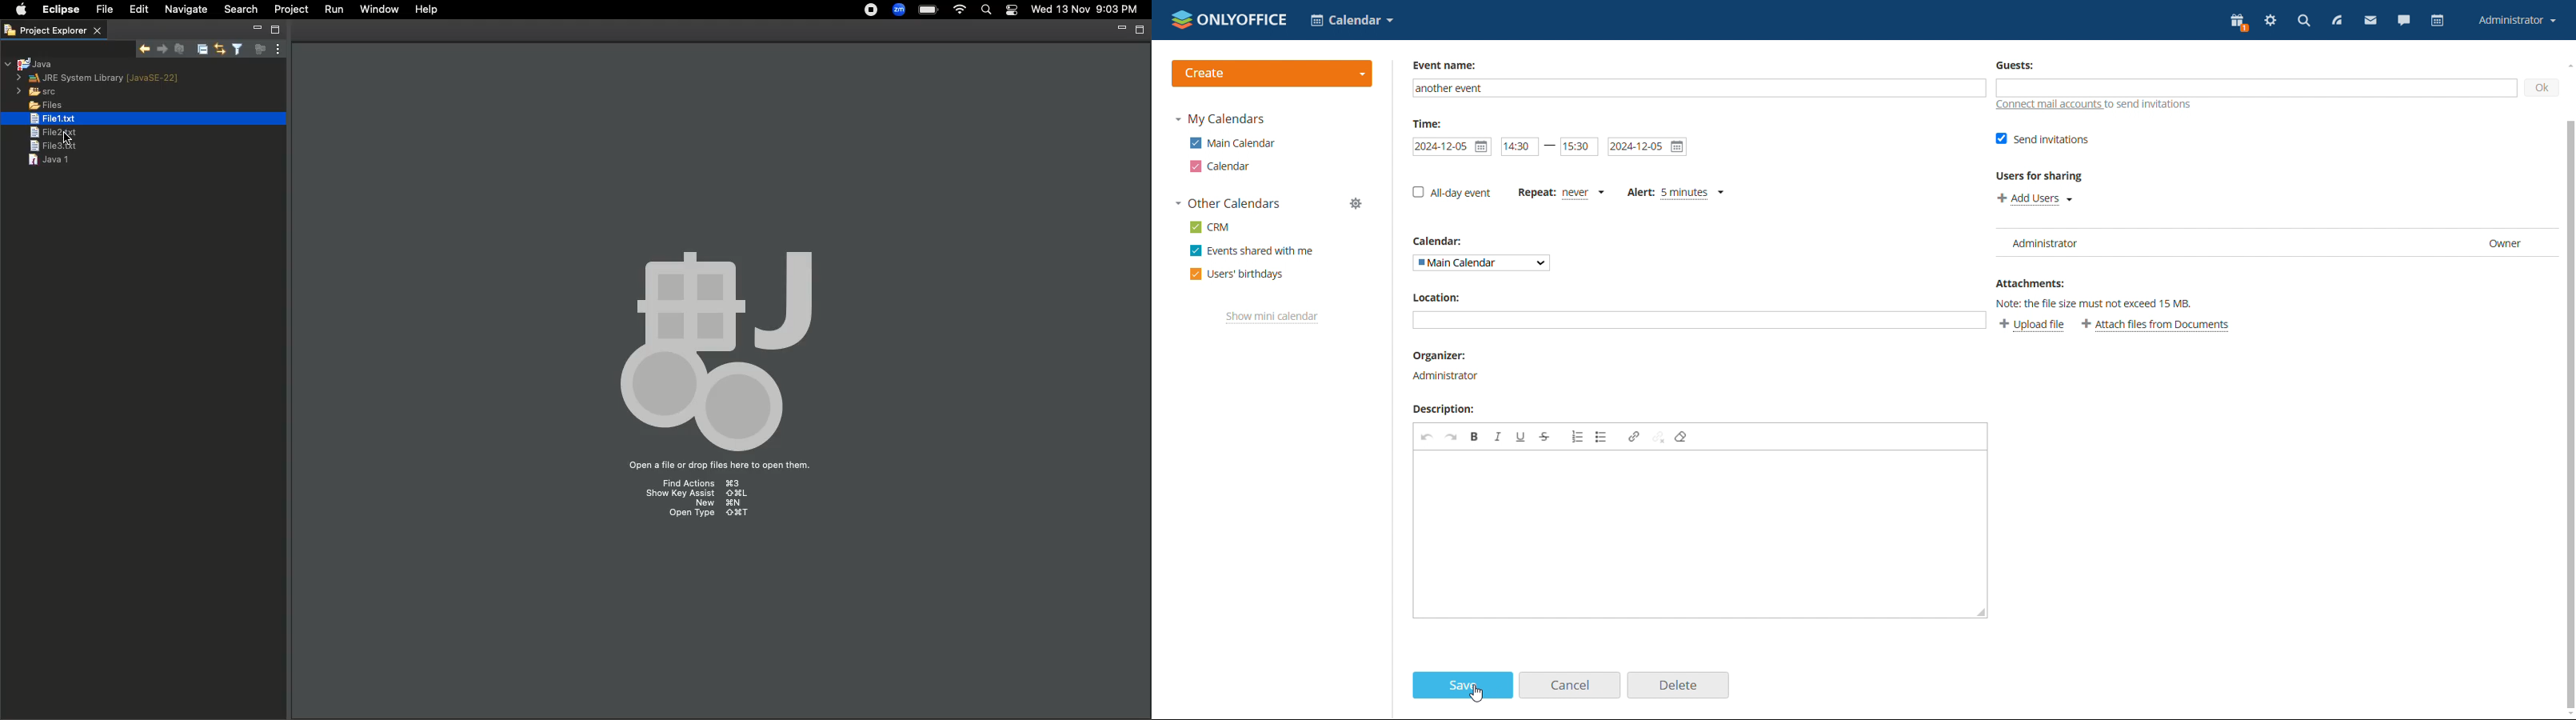 The height and width of the screenshot is (728, 2576). What do you see at coordinates (2303, 21) in the screenshot?
I see `search` at bounding box center [2303, 21].